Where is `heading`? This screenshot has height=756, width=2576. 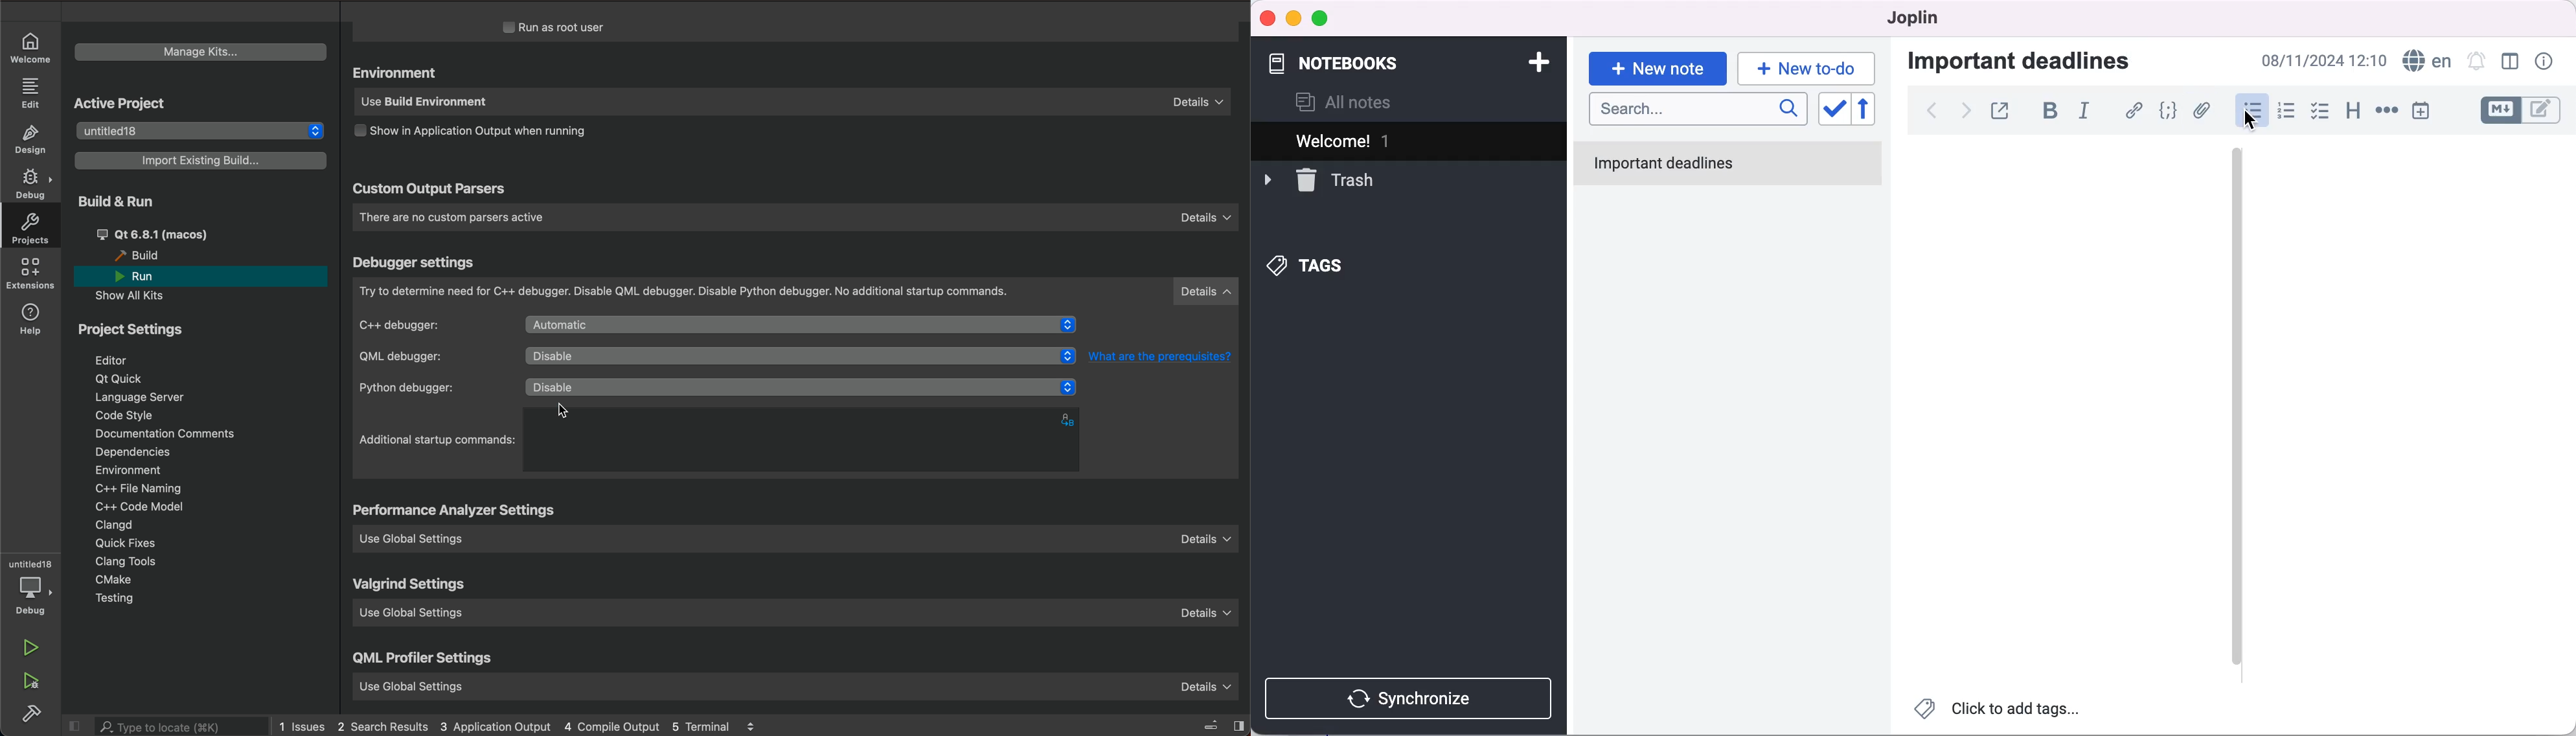
heading is located at coordinates (2353, 112).